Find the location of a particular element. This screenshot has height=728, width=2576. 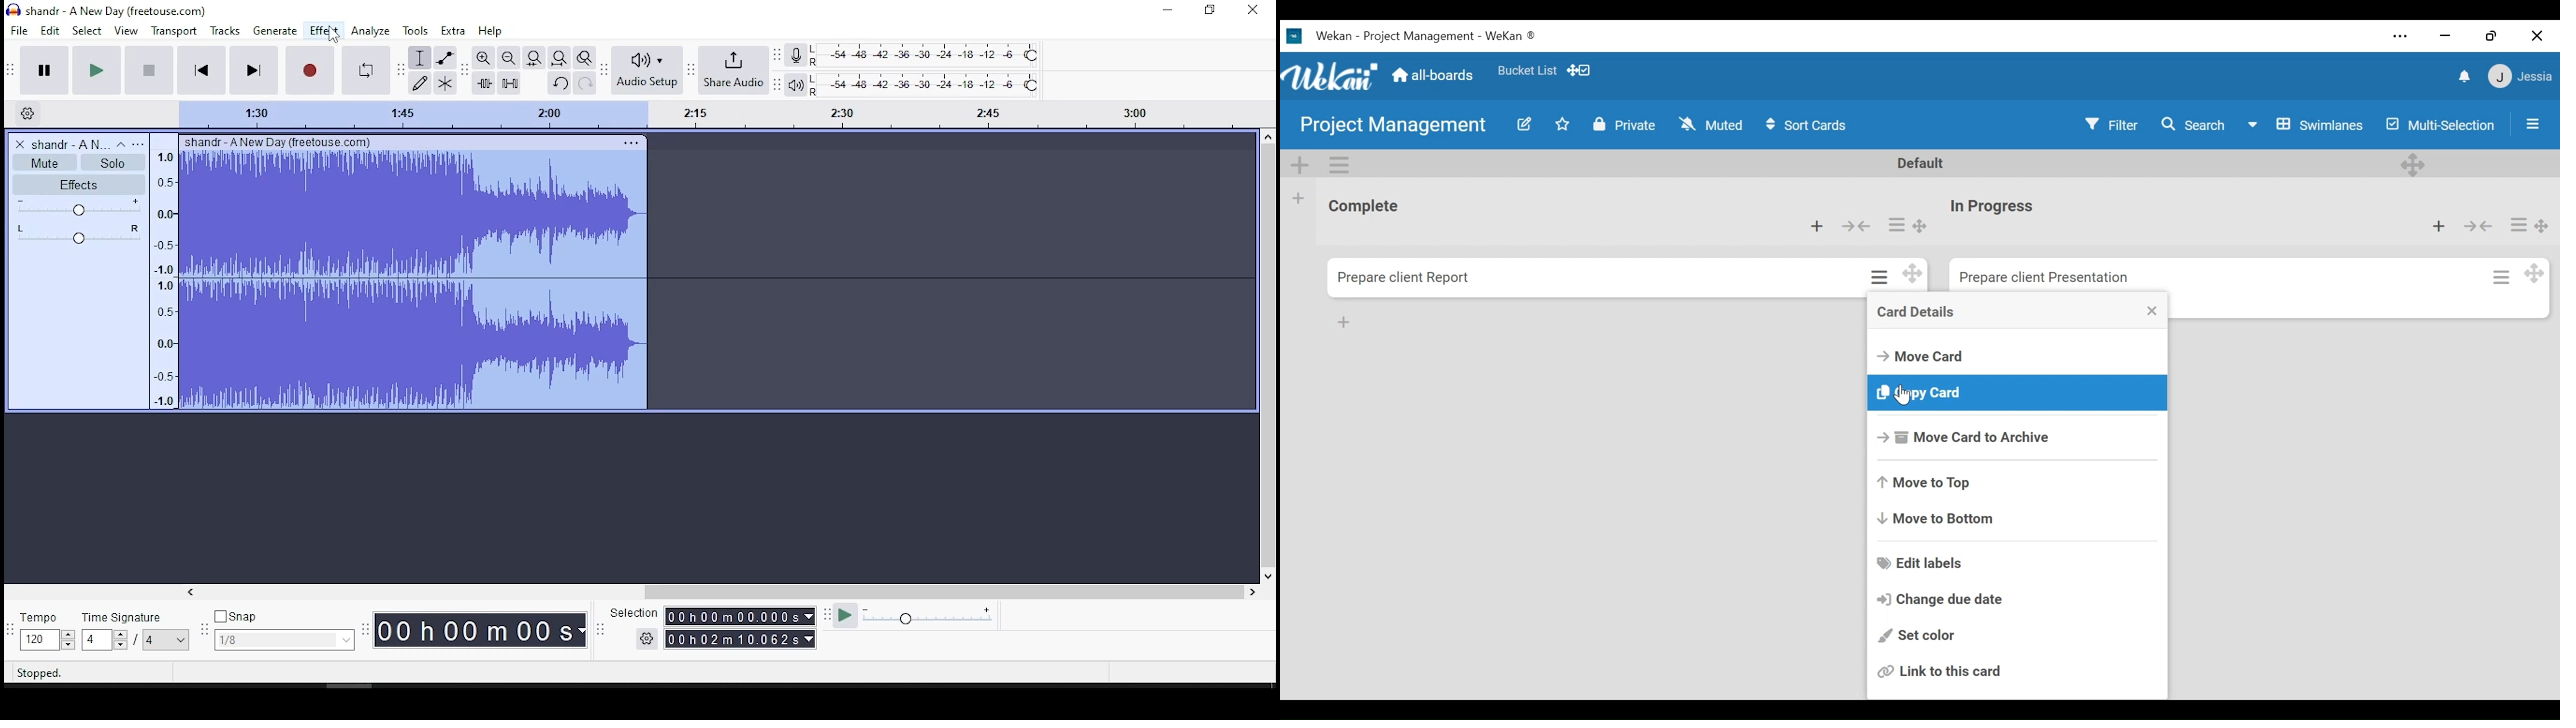

generate is located at coordinates (275, 31).